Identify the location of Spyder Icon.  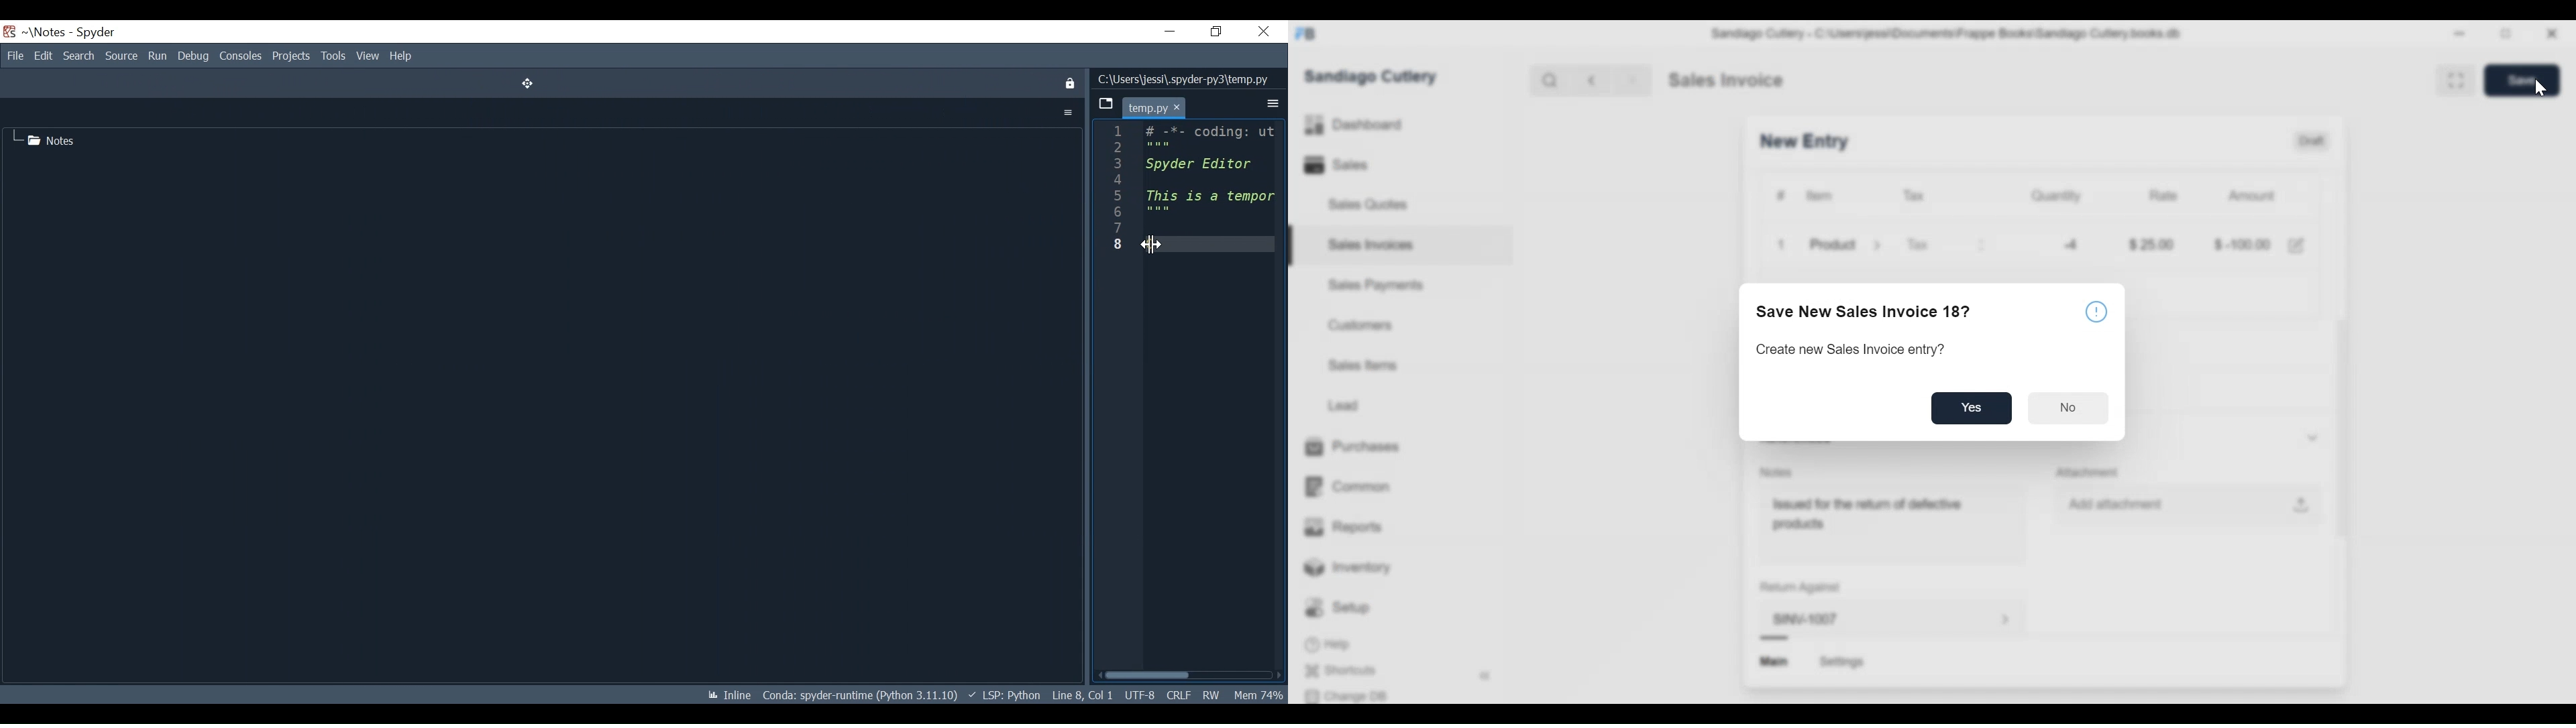
(9, 32).